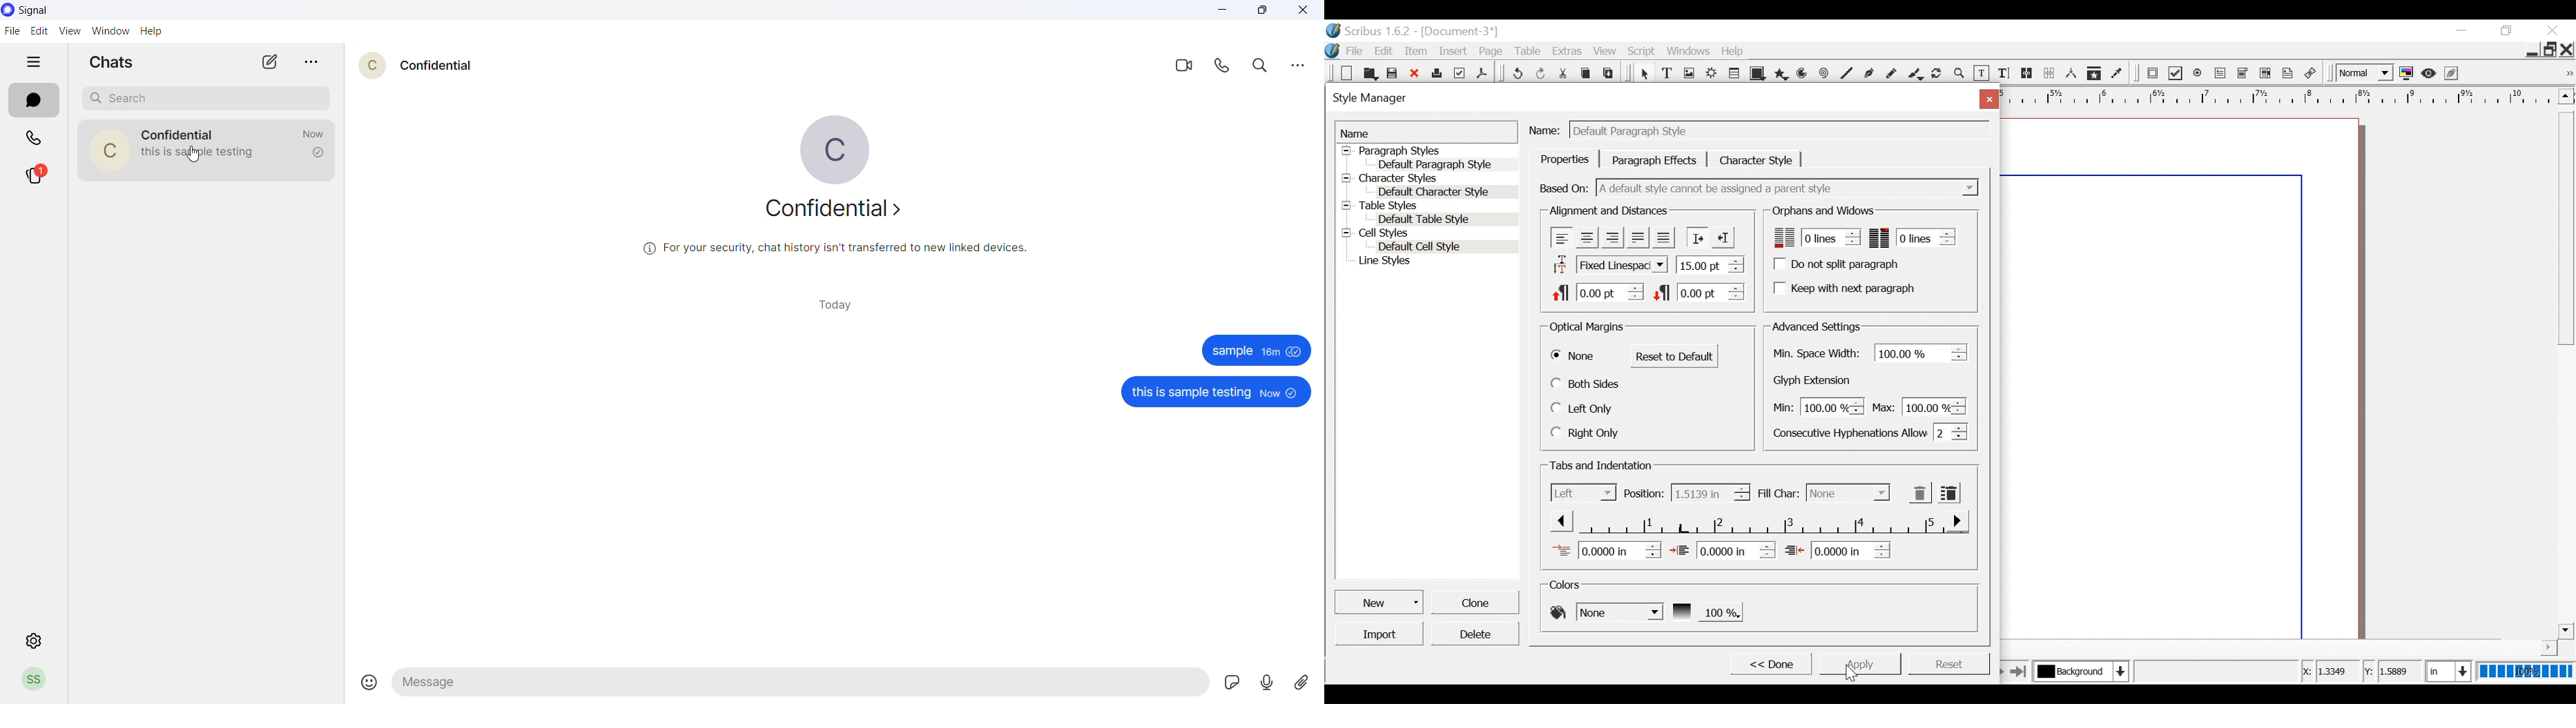  Describe the element at coordinates (2523, 671) in the screenshot. I see `100%` at that location.